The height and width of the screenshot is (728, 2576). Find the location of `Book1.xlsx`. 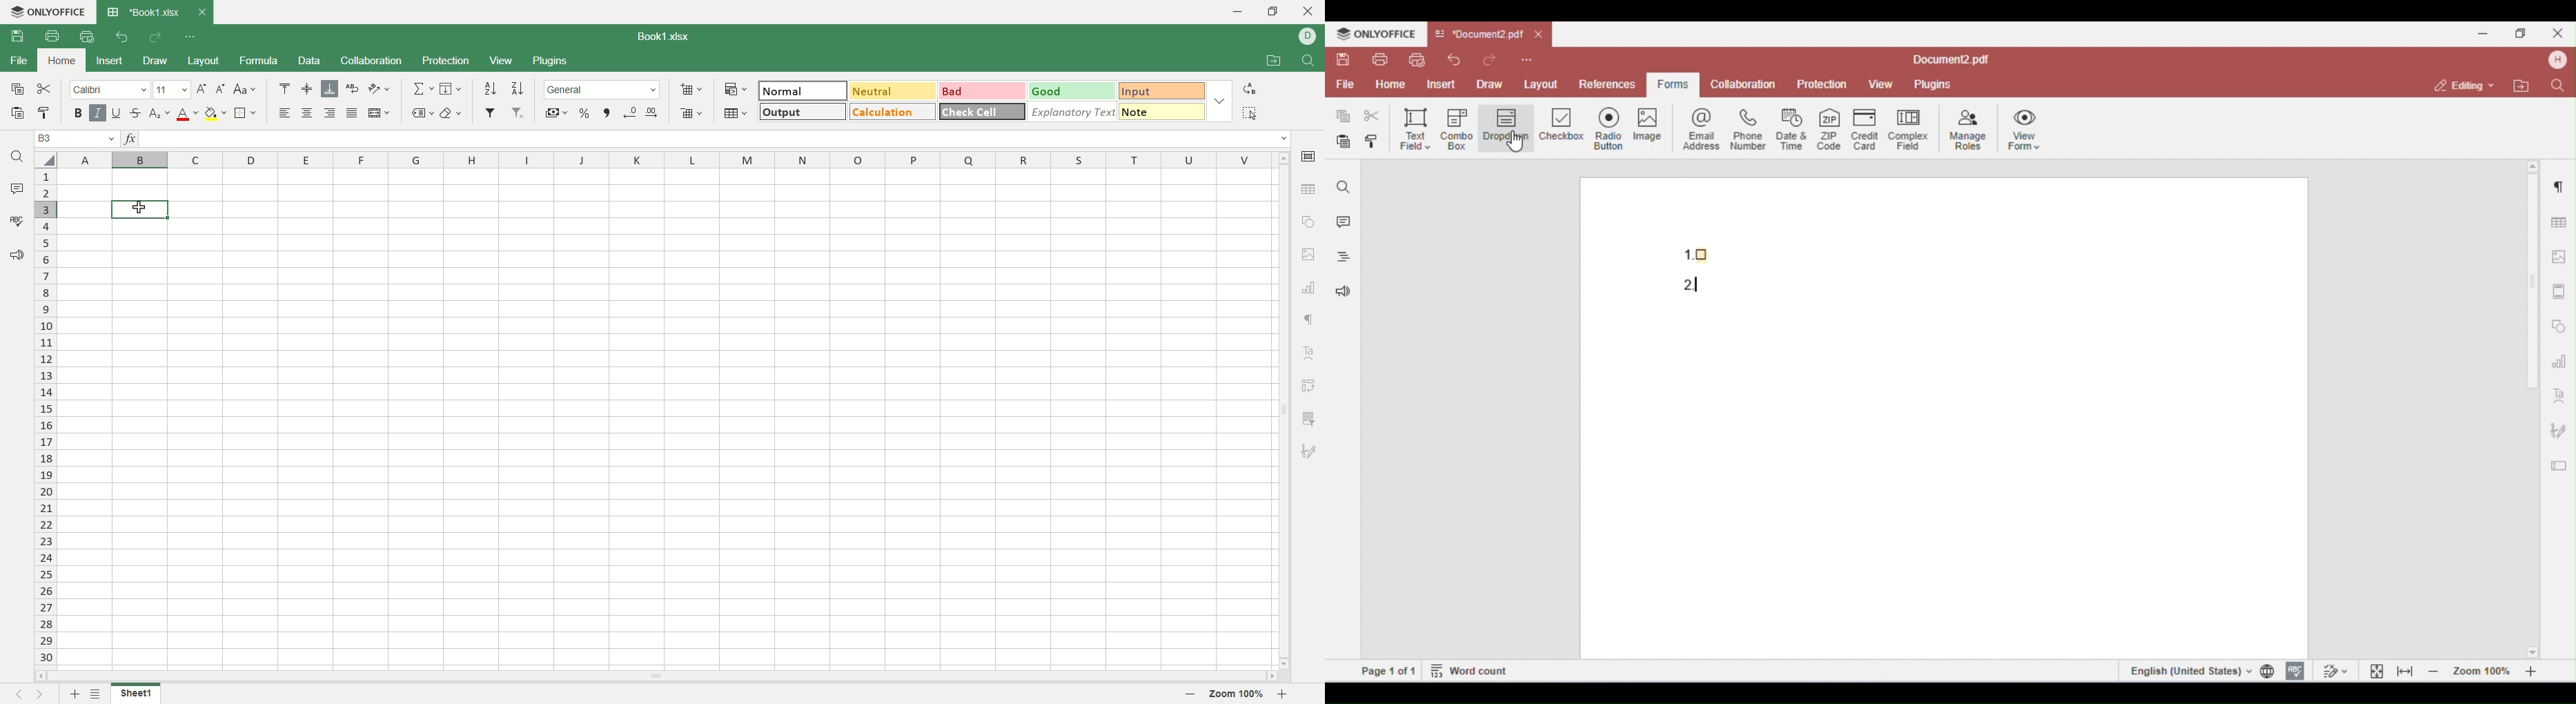

Book1.xlsx is located at coordinates (666, 36).